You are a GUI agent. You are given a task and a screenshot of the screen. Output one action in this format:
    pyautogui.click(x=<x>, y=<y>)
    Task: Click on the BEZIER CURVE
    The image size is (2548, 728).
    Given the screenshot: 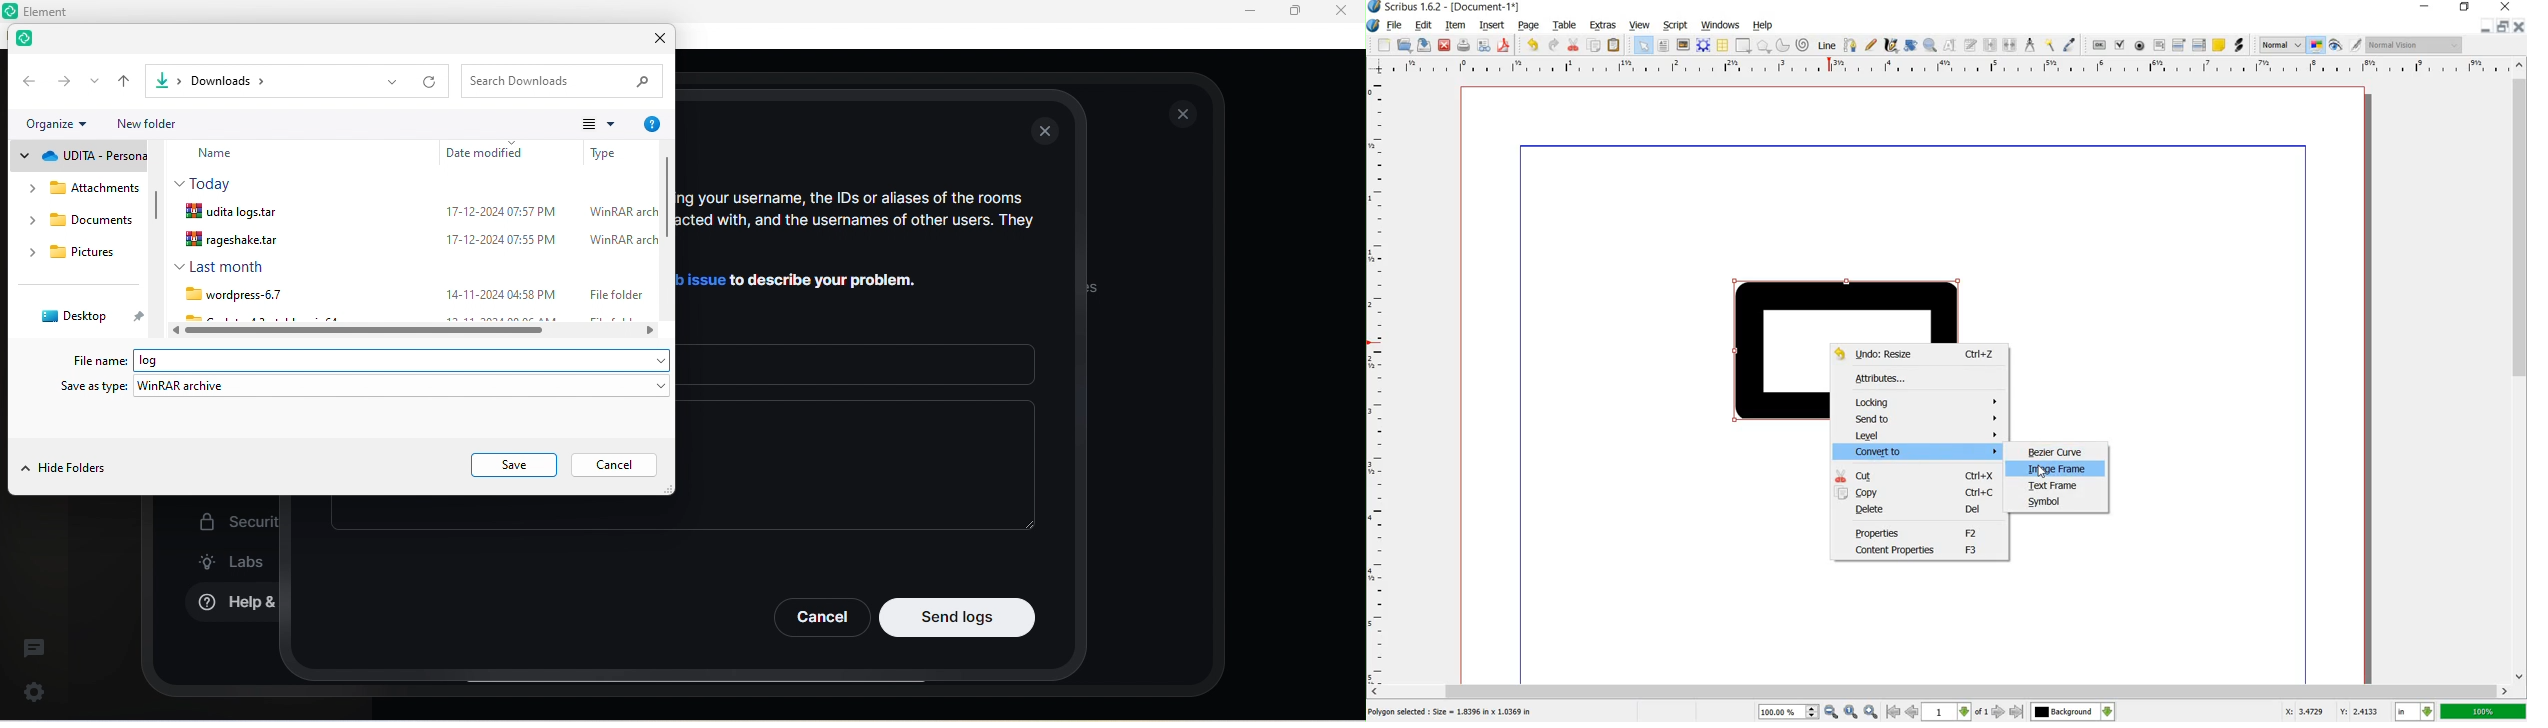 What is the action you would take?
    pyautogui.click(x=2059, y=452)
    